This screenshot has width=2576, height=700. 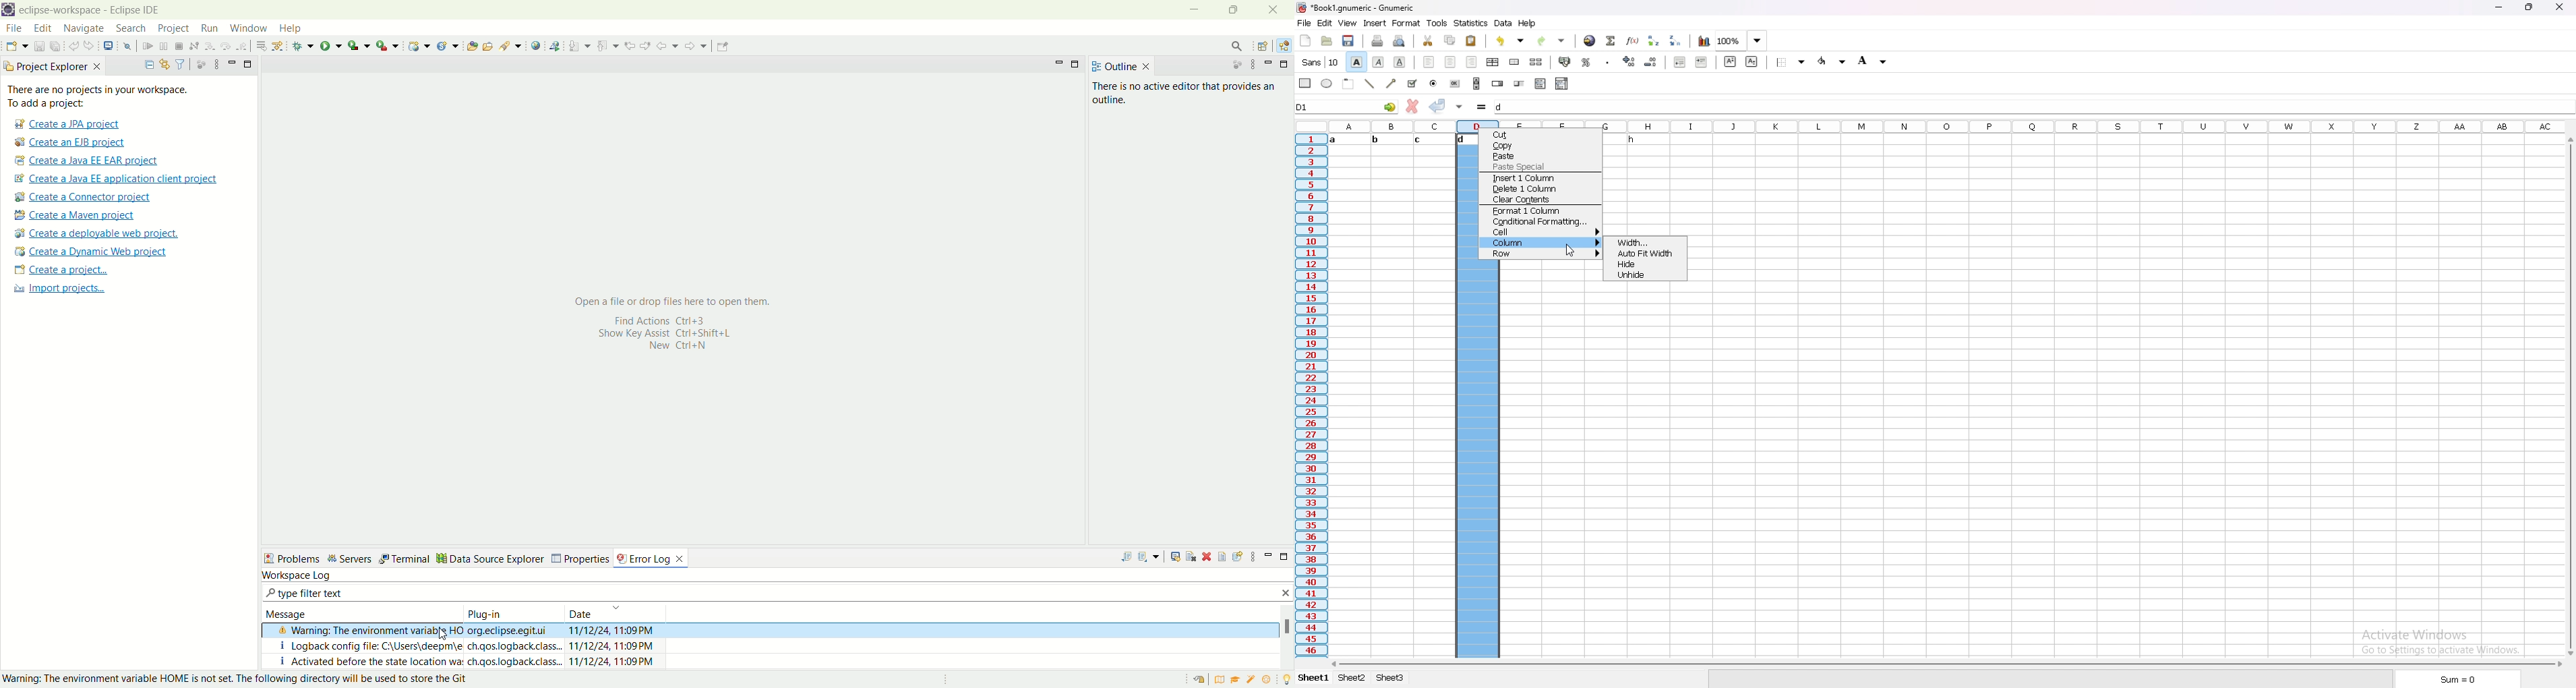 I want to click on back, so click(x=668, y=45).